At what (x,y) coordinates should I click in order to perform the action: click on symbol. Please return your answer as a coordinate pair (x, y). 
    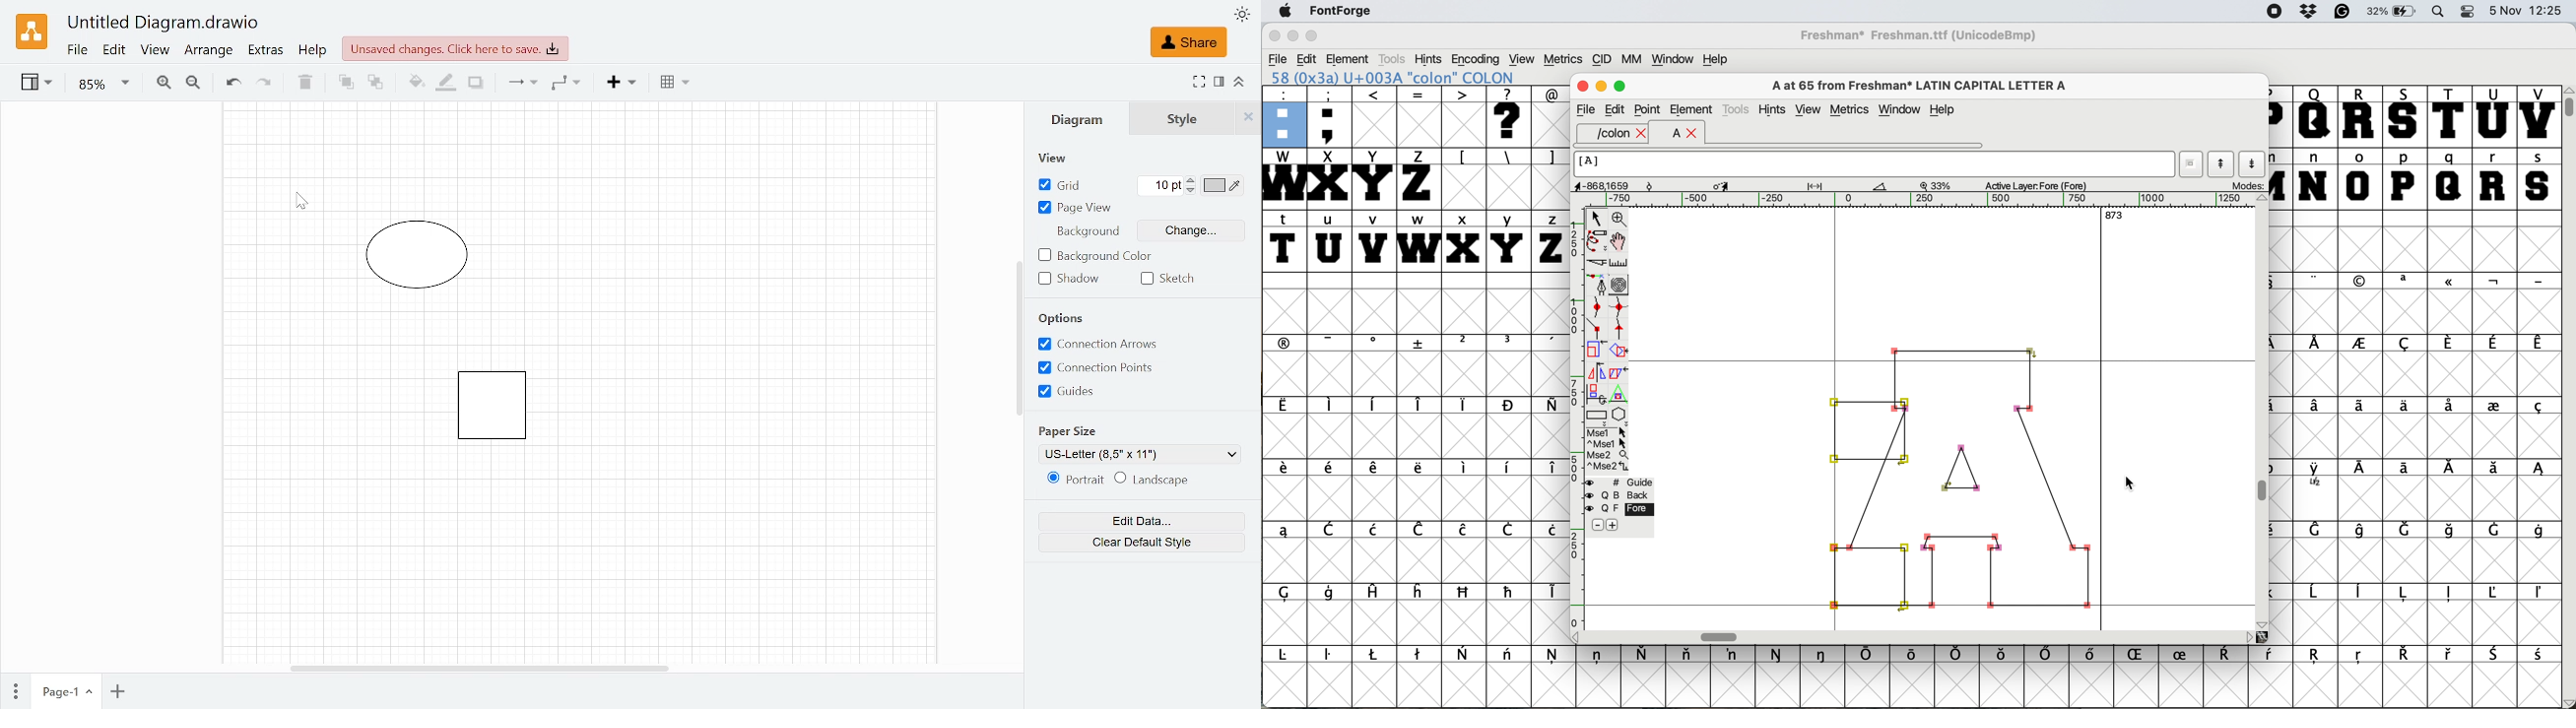
    Looking at the image, I should click on (1330, 595).